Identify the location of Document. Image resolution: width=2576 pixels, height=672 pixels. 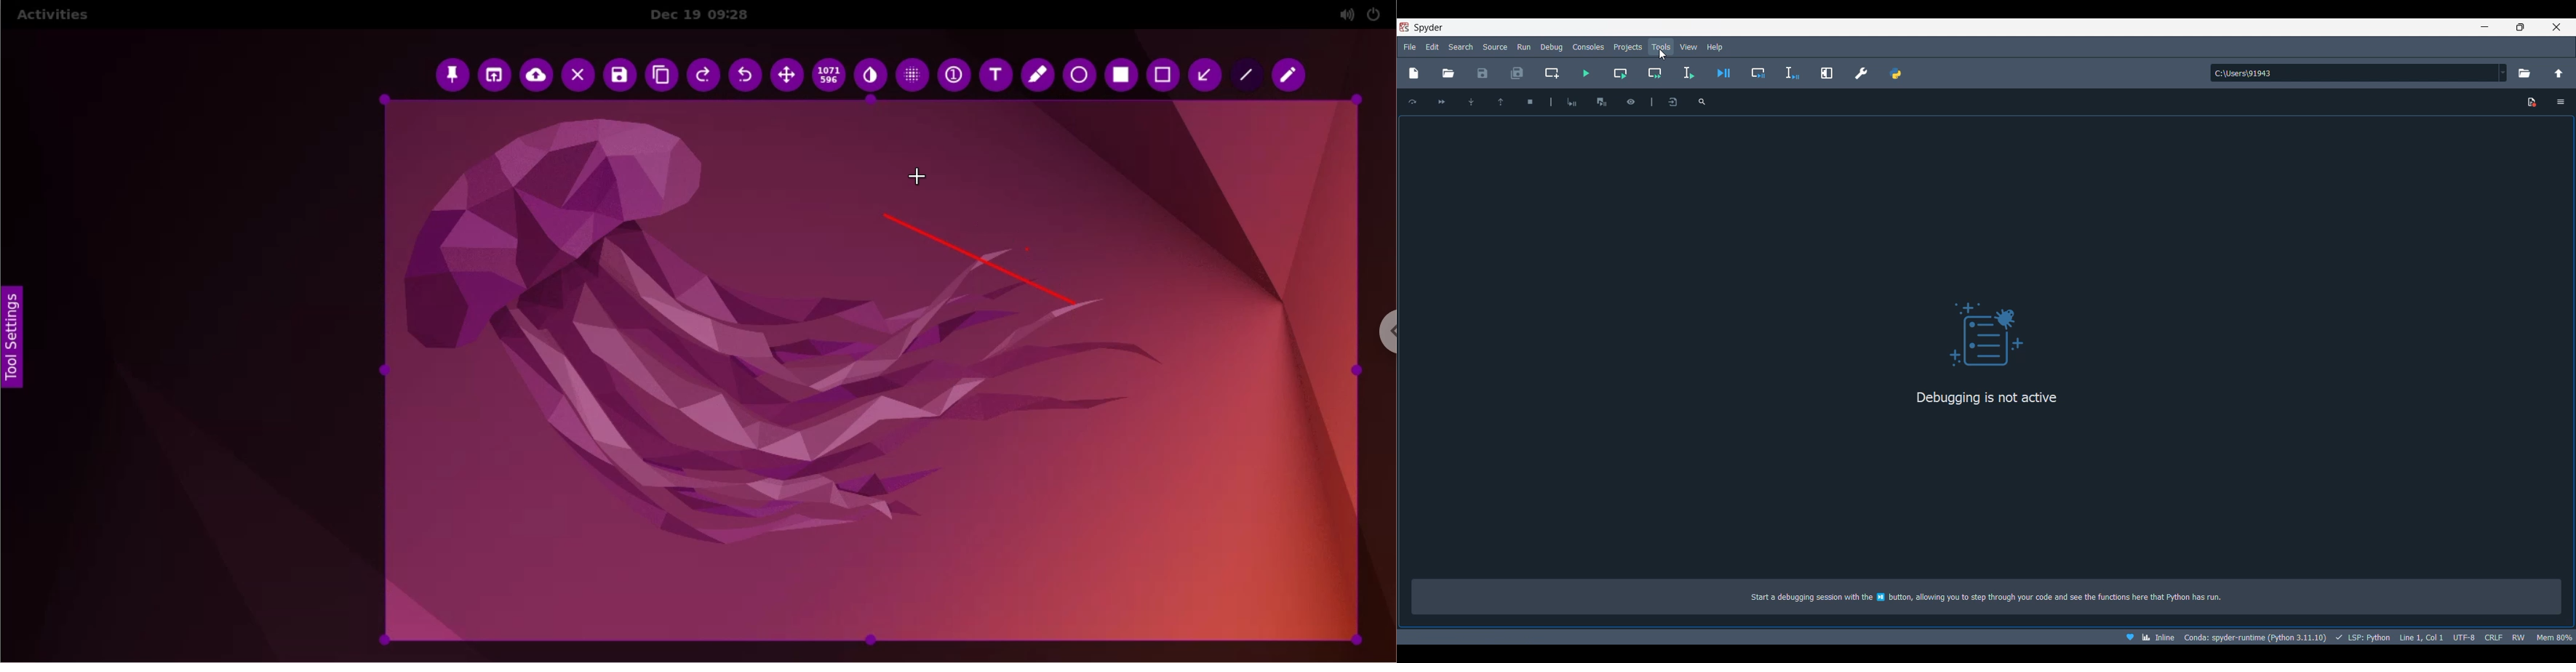
(2533, 103).